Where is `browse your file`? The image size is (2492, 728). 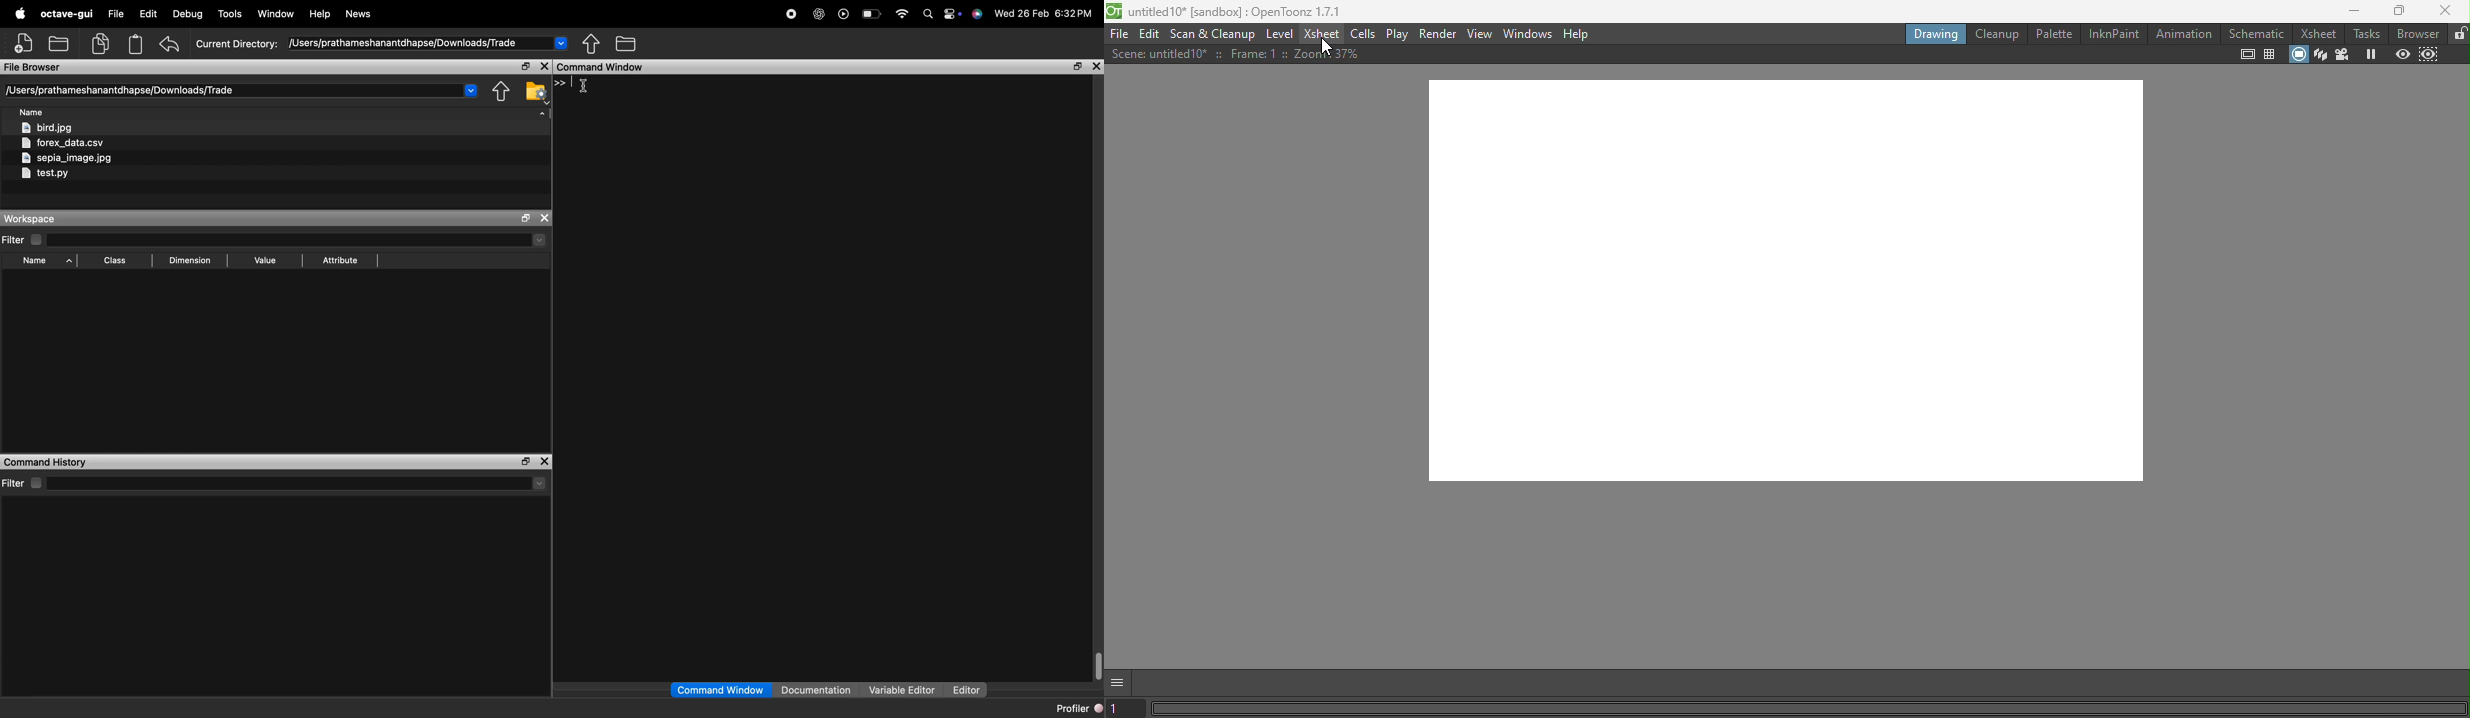 browse your file is located at coordinates (537, 91).